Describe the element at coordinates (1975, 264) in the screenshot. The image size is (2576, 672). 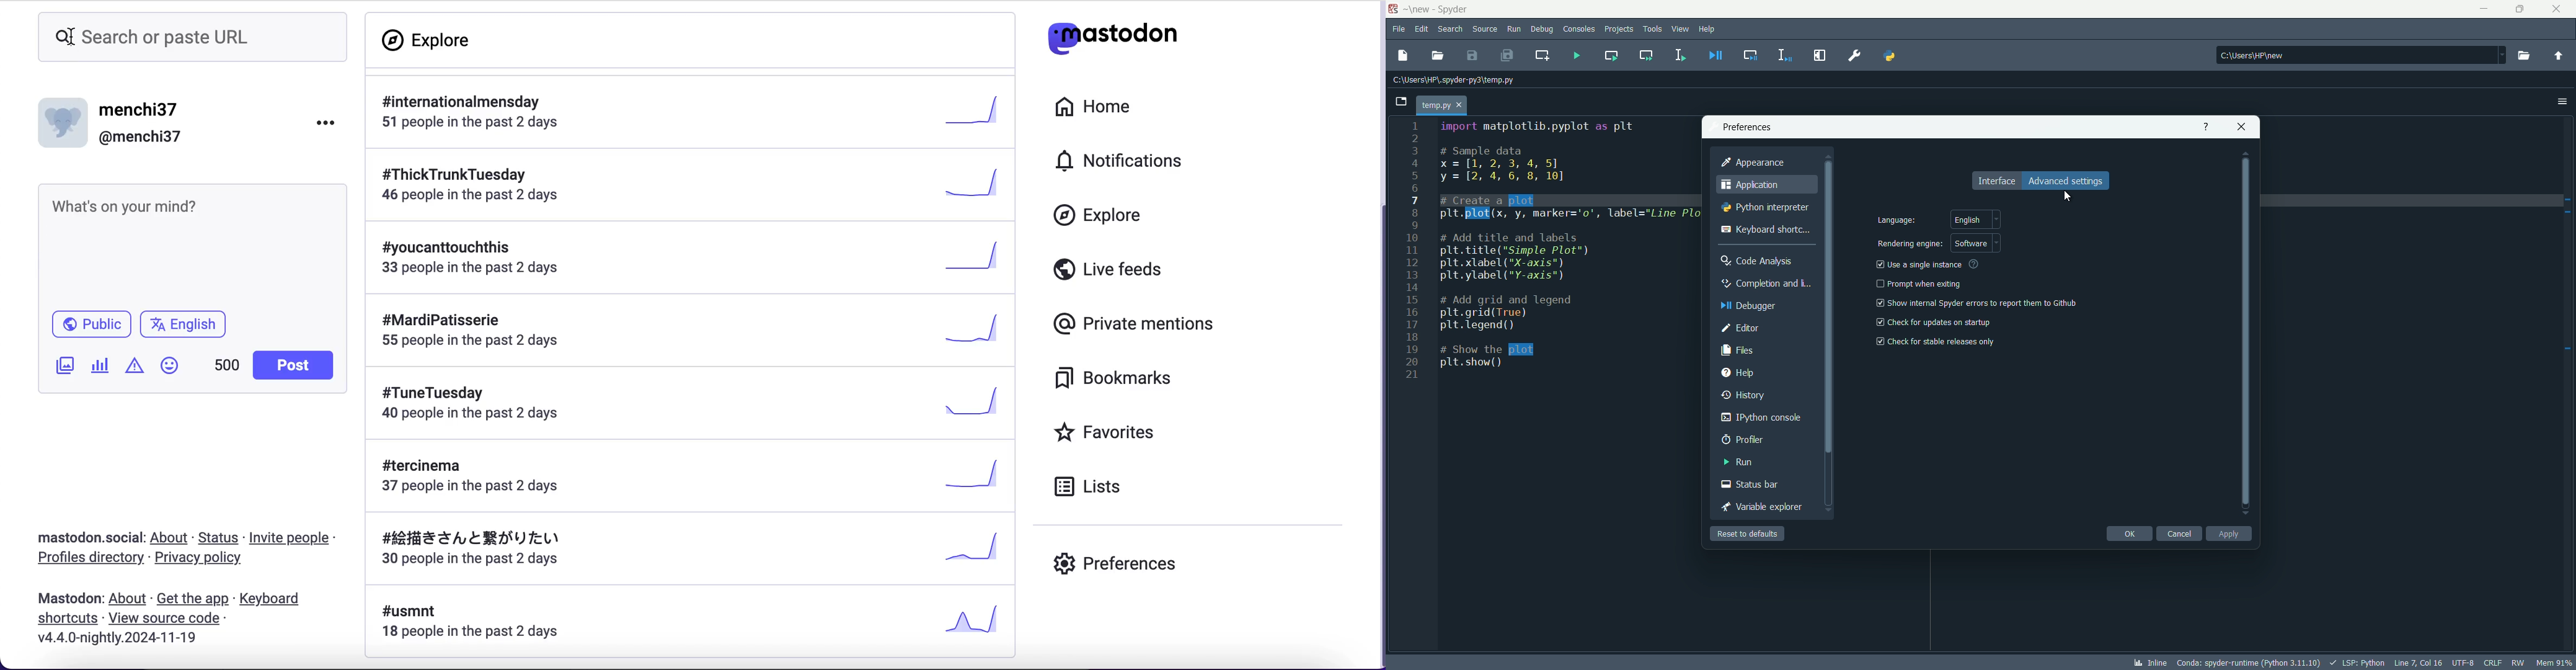
I see `more info` at that location.